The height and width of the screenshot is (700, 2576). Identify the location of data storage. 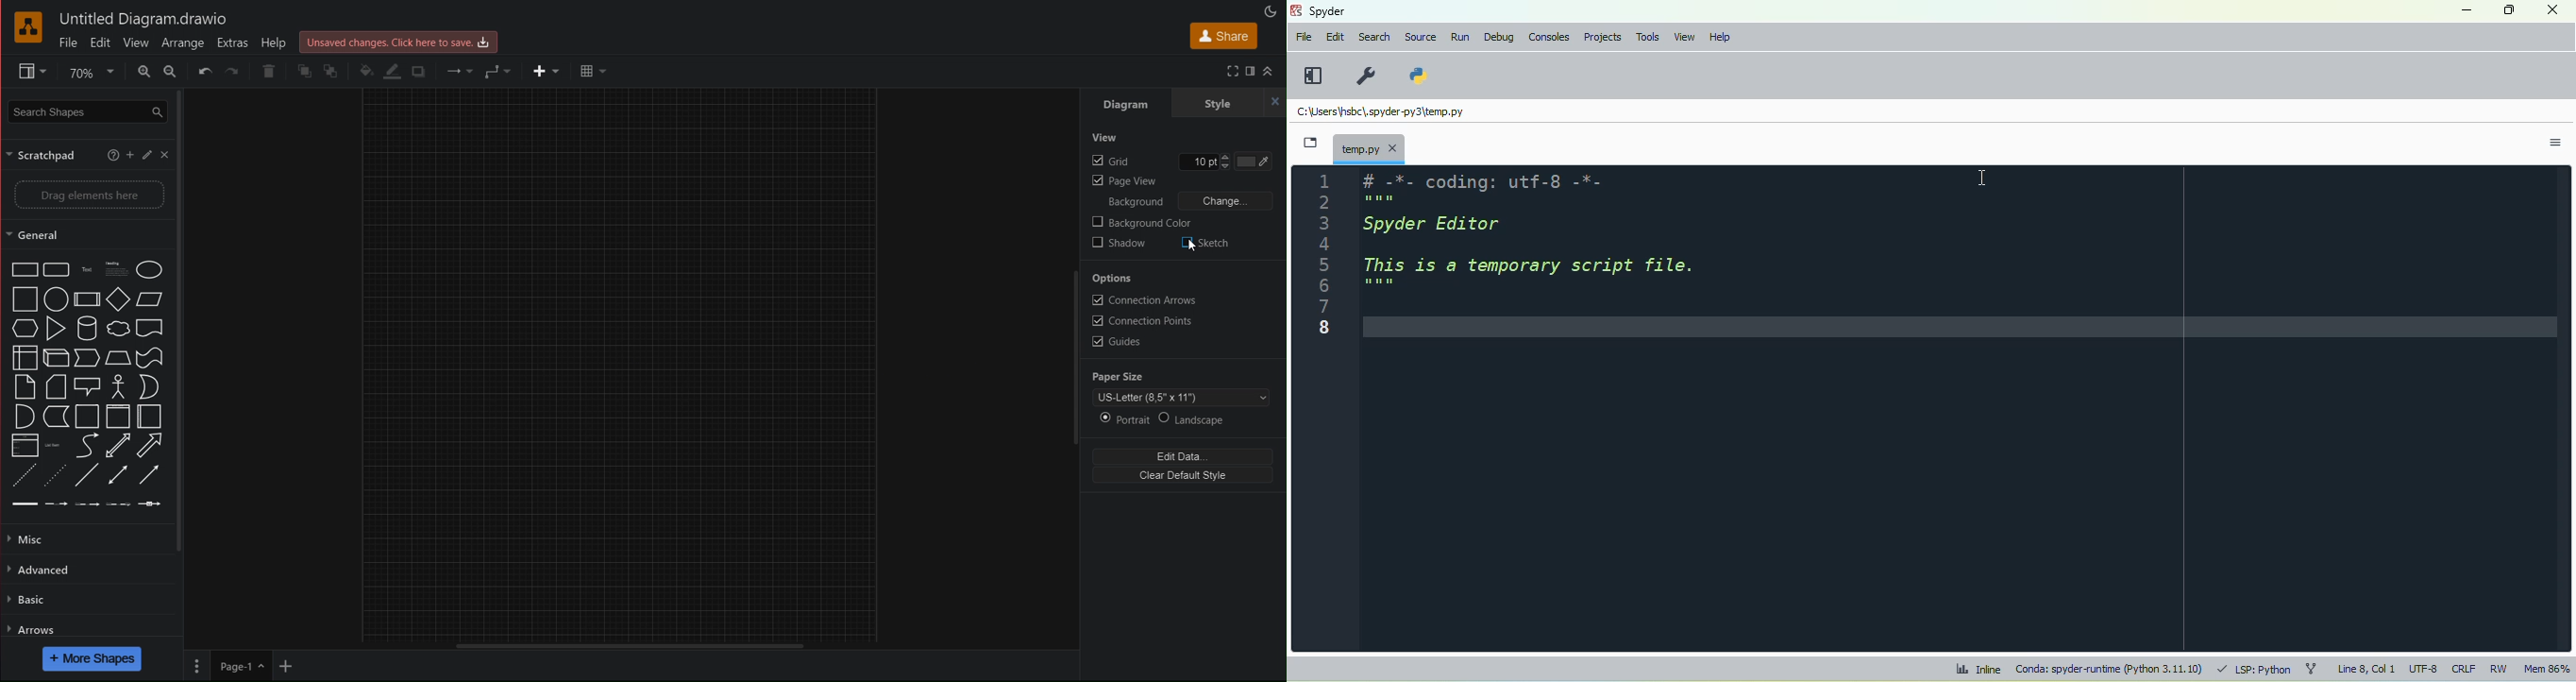
(56, 416).